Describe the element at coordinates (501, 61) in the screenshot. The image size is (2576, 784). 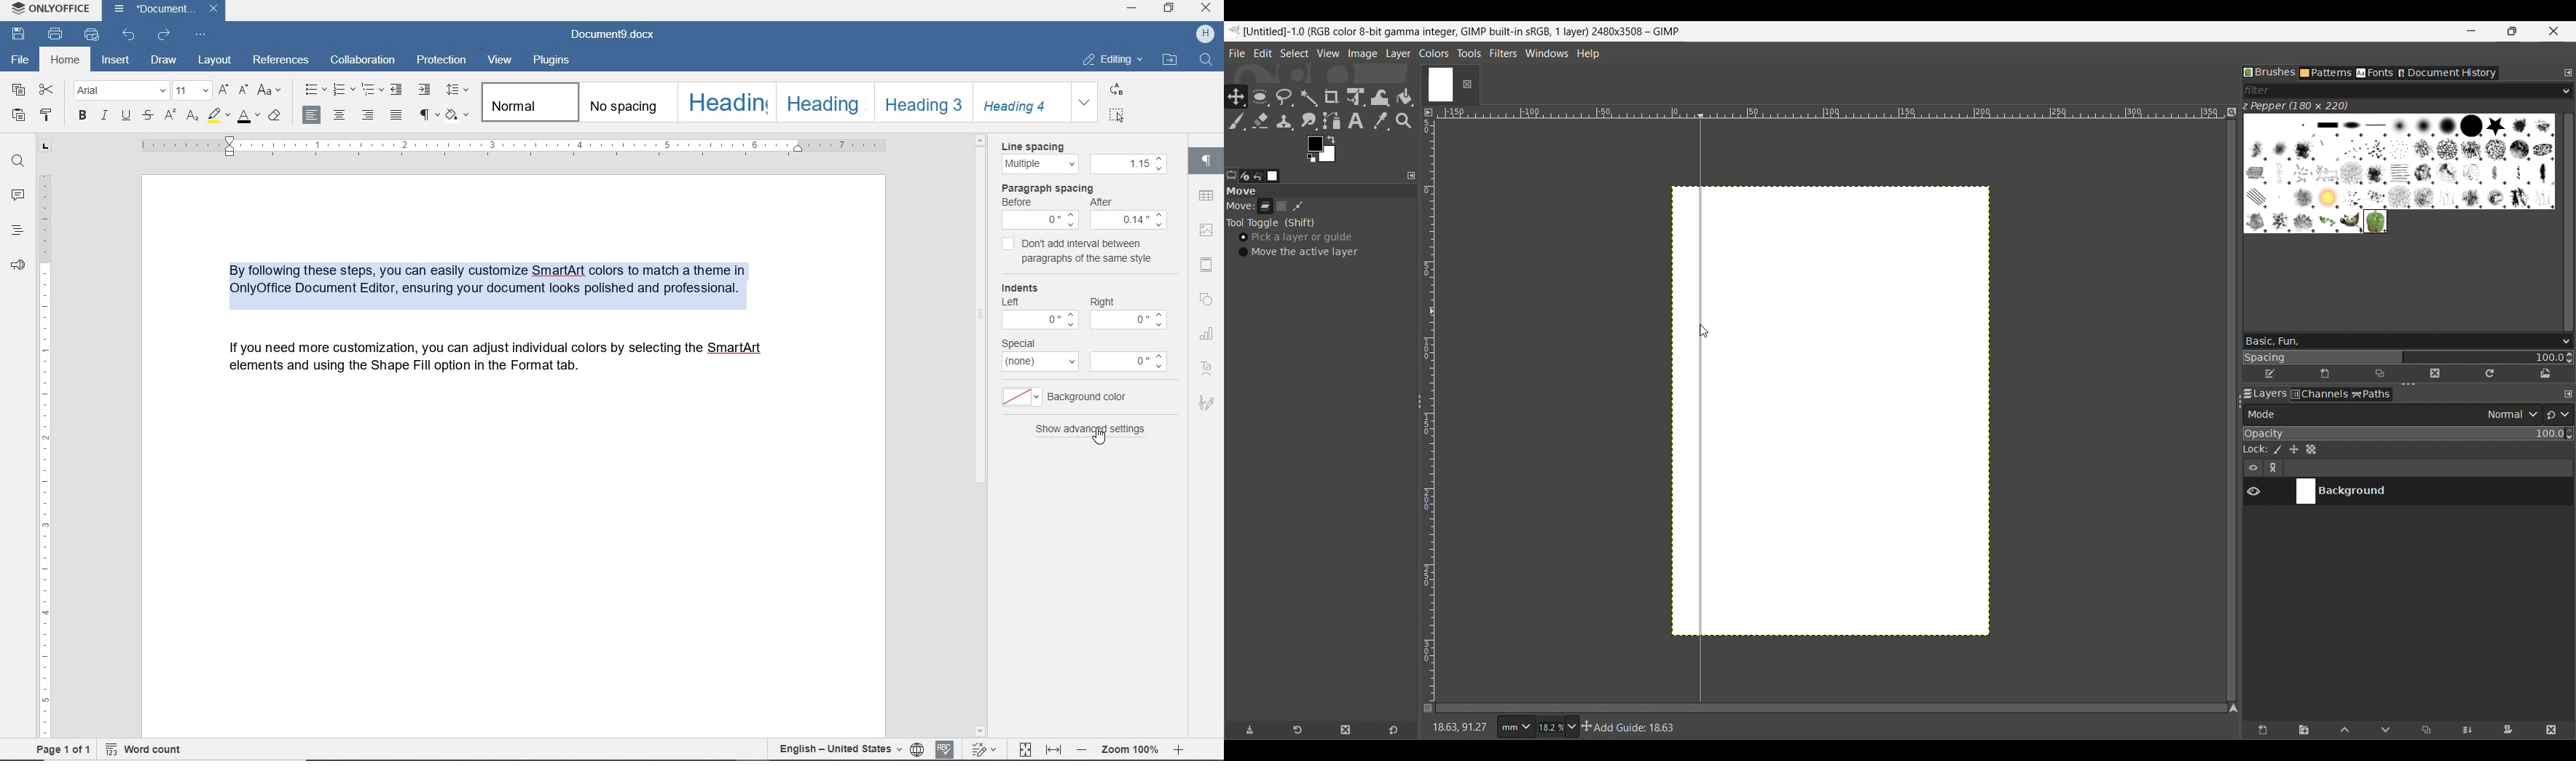
I see `view` at that location.